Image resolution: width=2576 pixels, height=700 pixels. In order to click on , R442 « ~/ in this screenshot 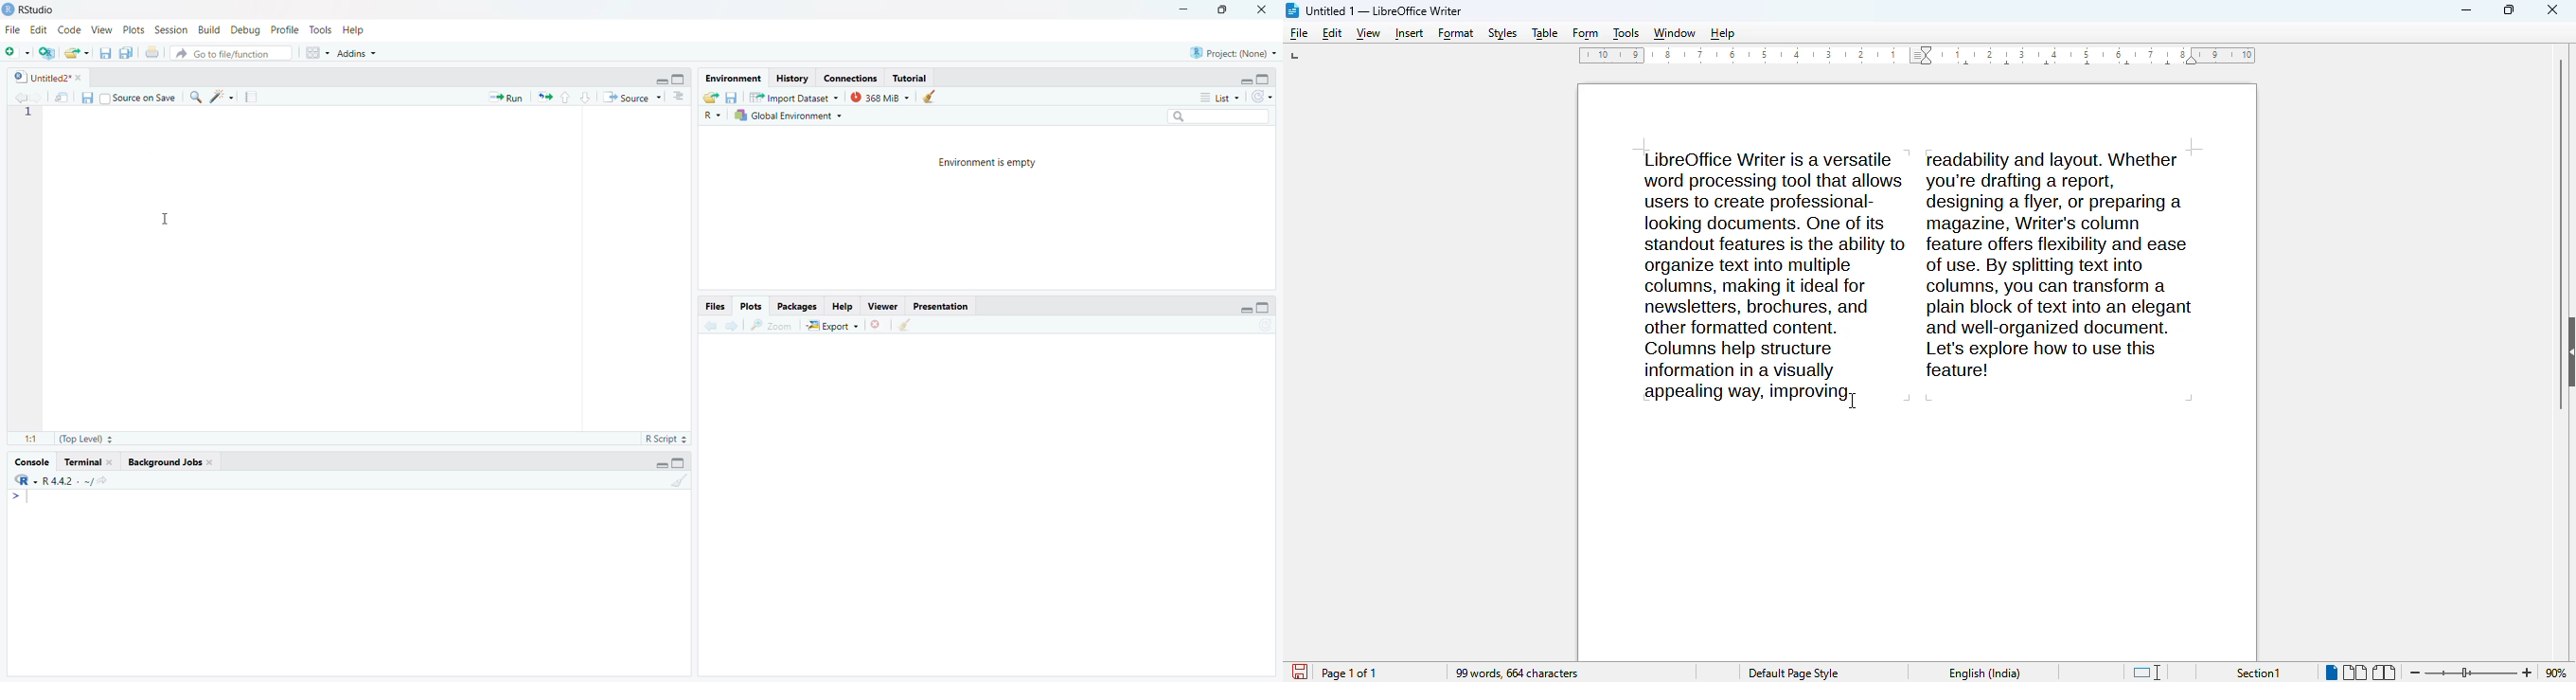, I will do `click(60, 479)`.